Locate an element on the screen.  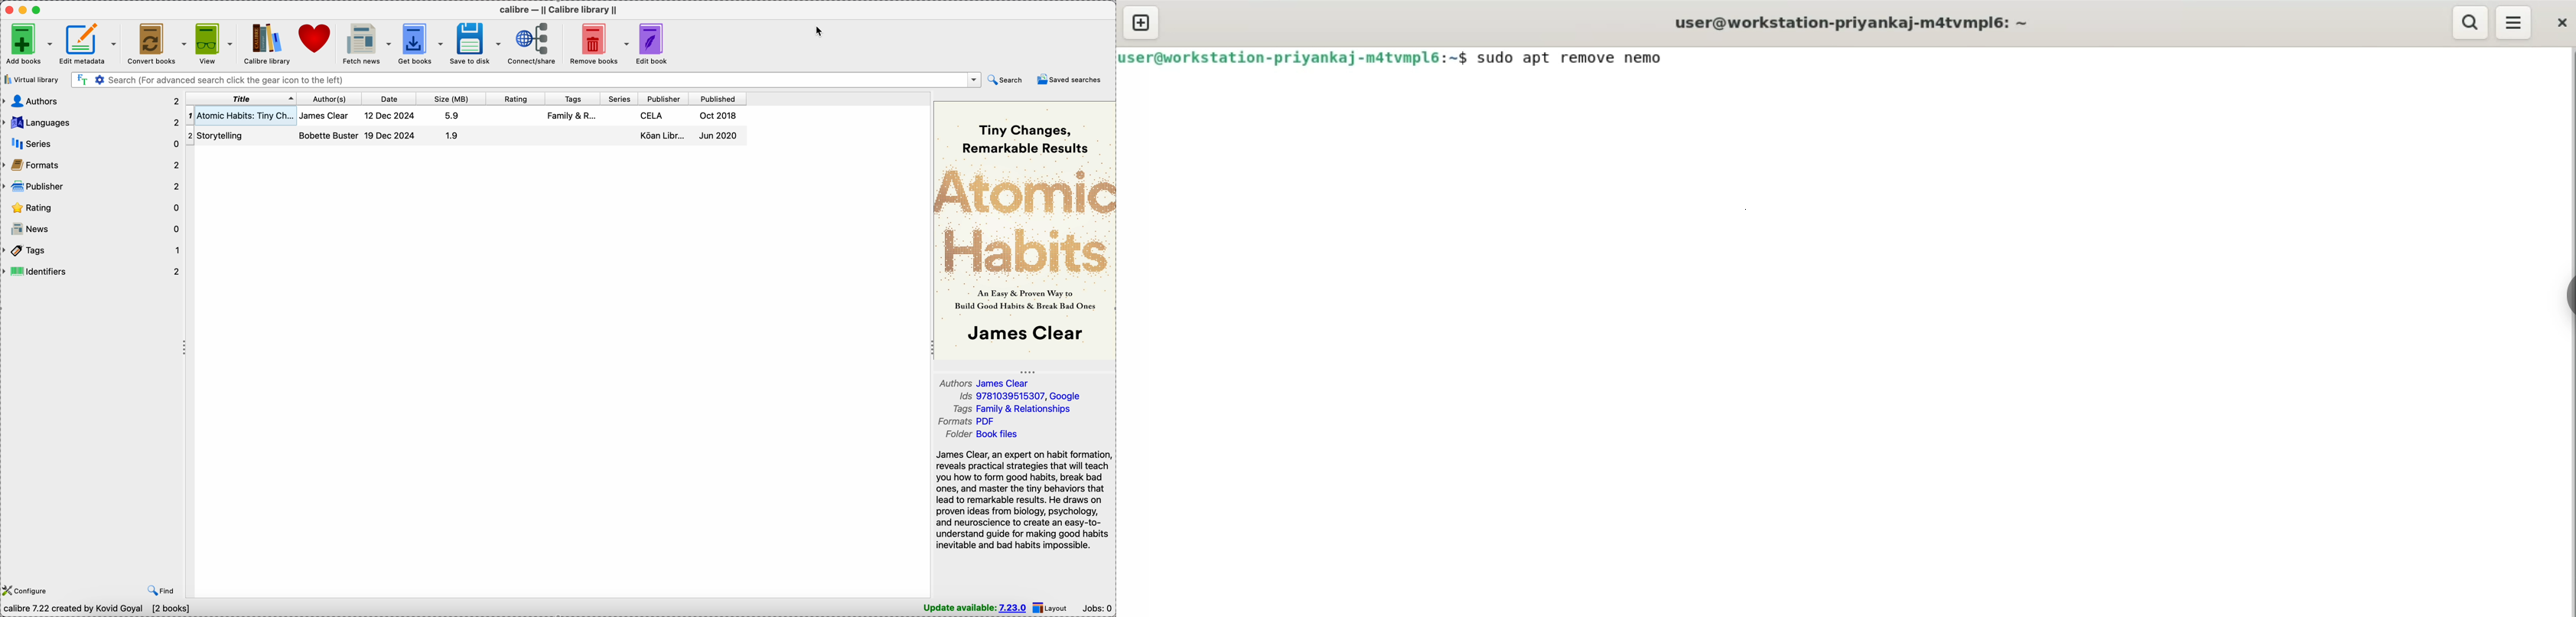
size is located at coordinates (449, 99).